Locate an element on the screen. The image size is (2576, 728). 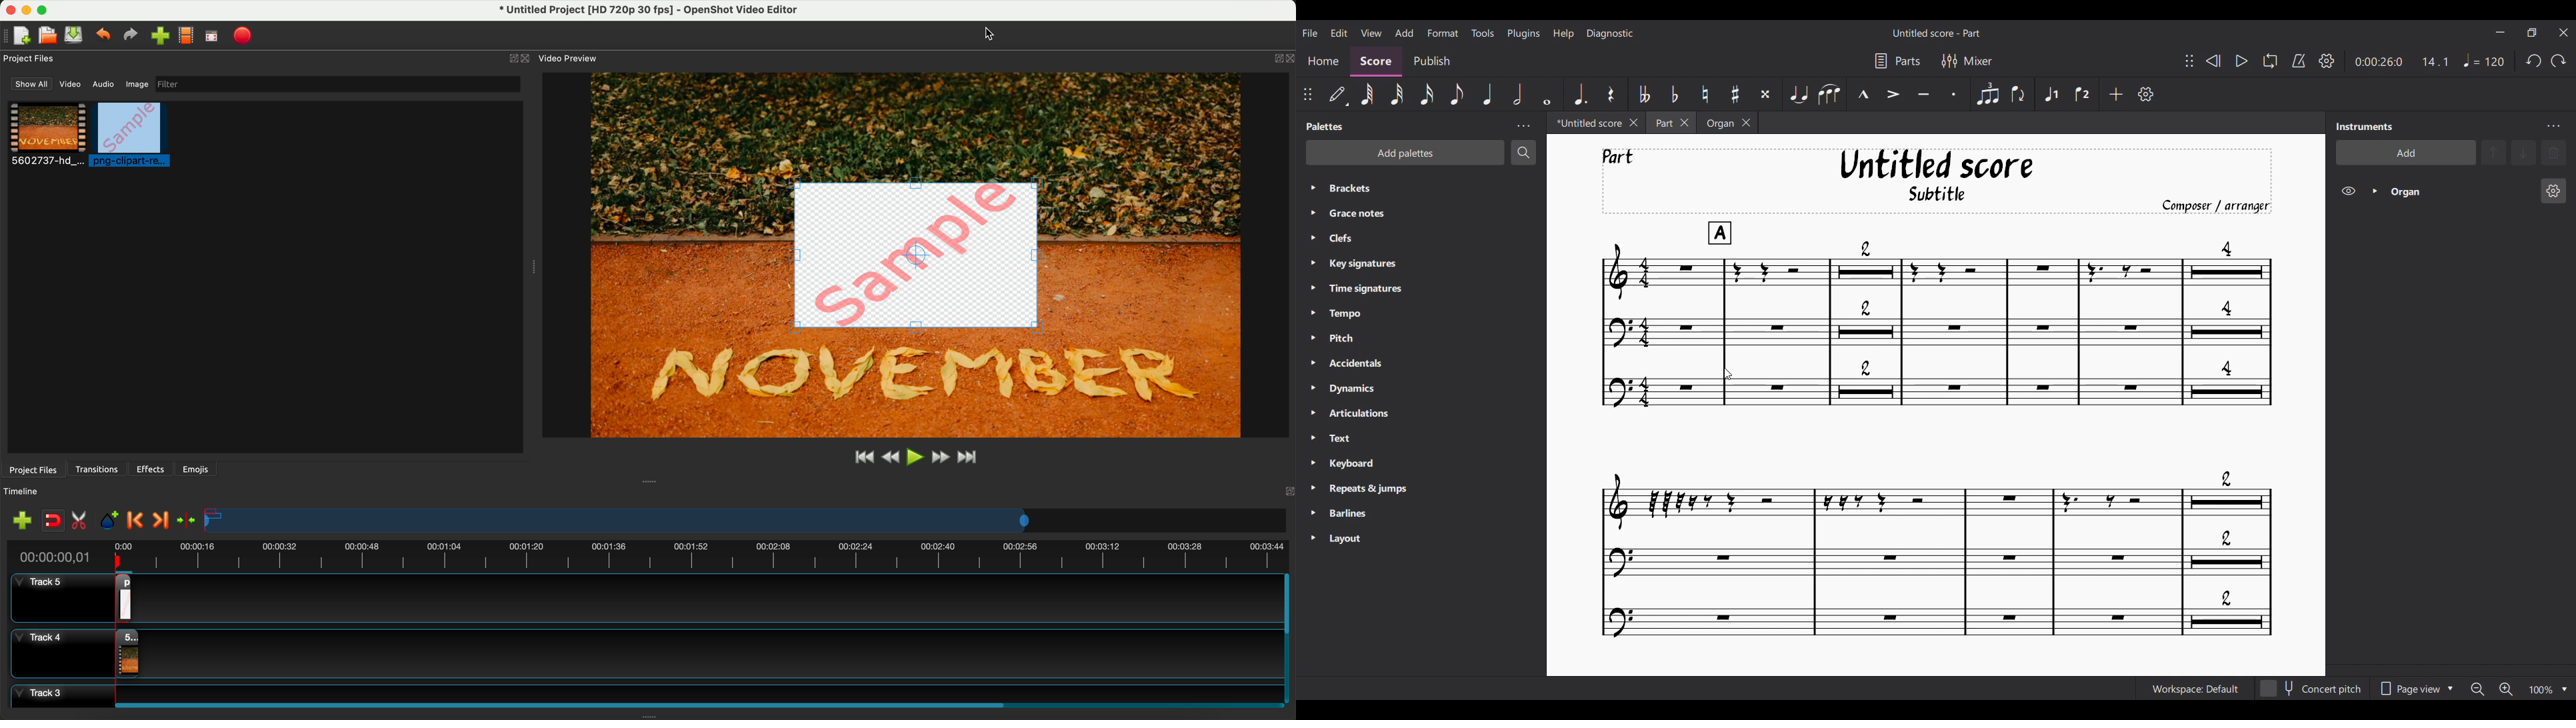
Untitled tab is located at coordinates (1586, 123).